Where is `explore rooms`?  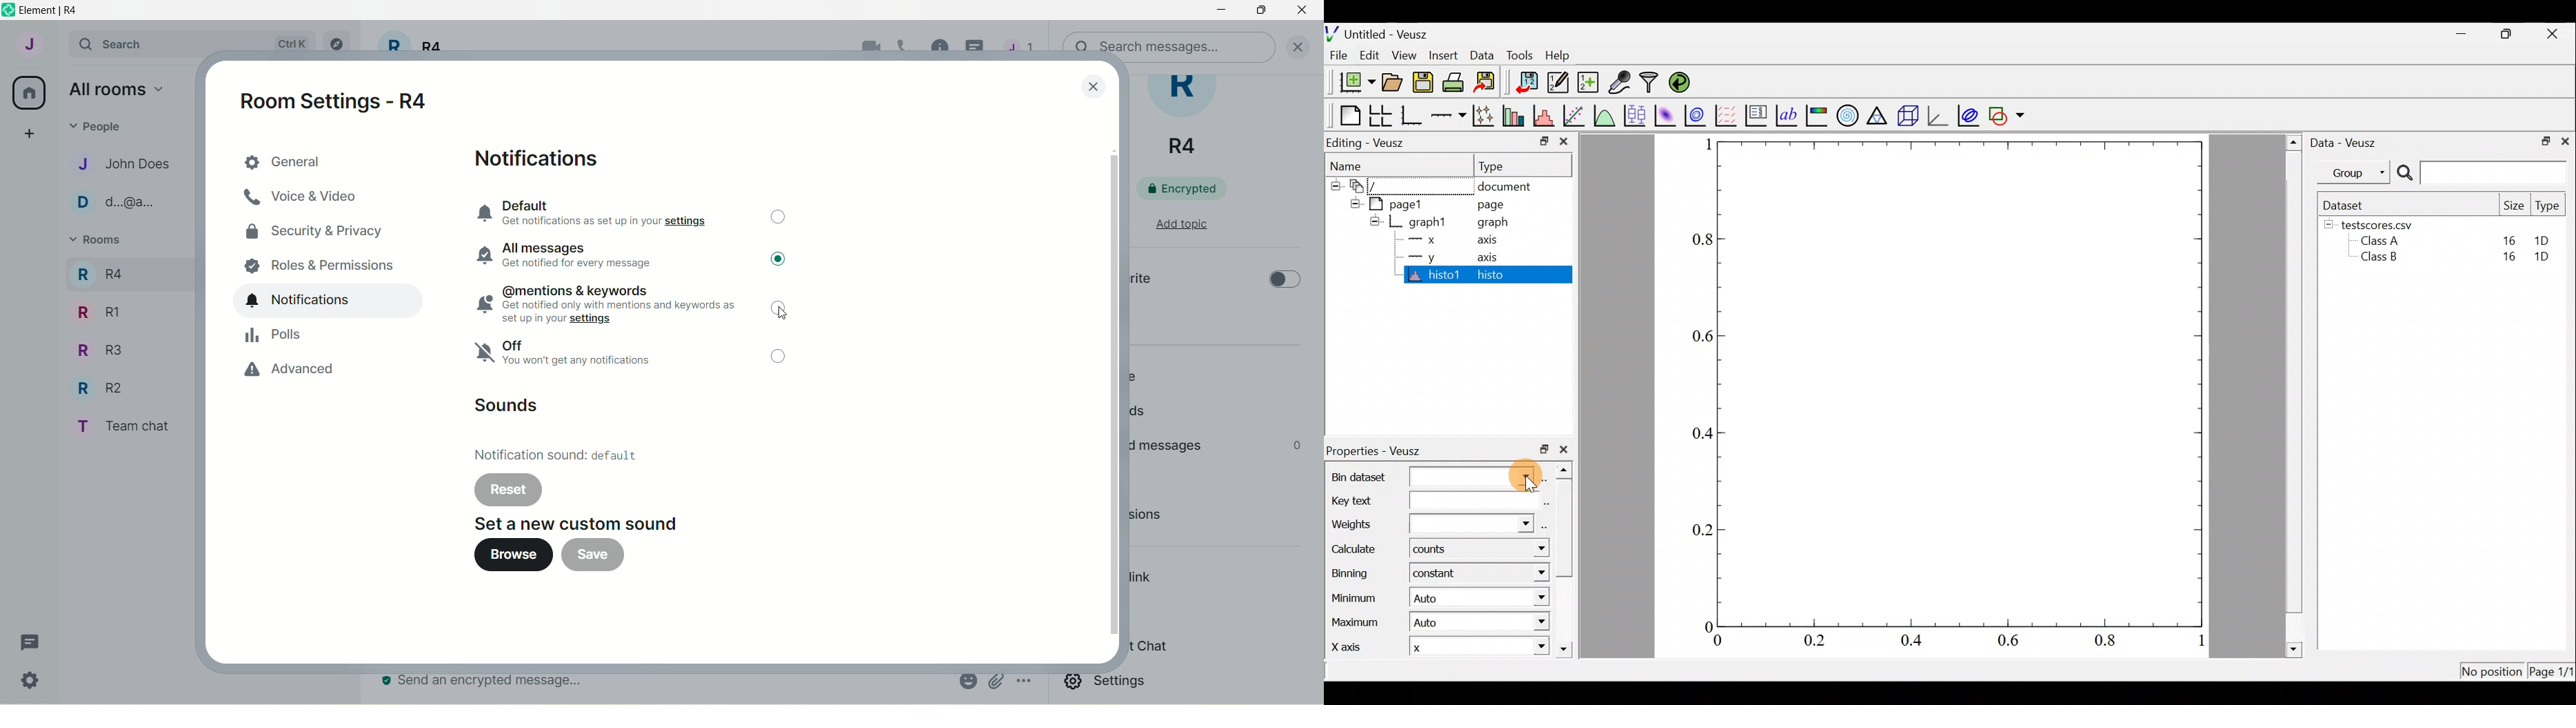
explore rooms is located at coordinates (343, 48).